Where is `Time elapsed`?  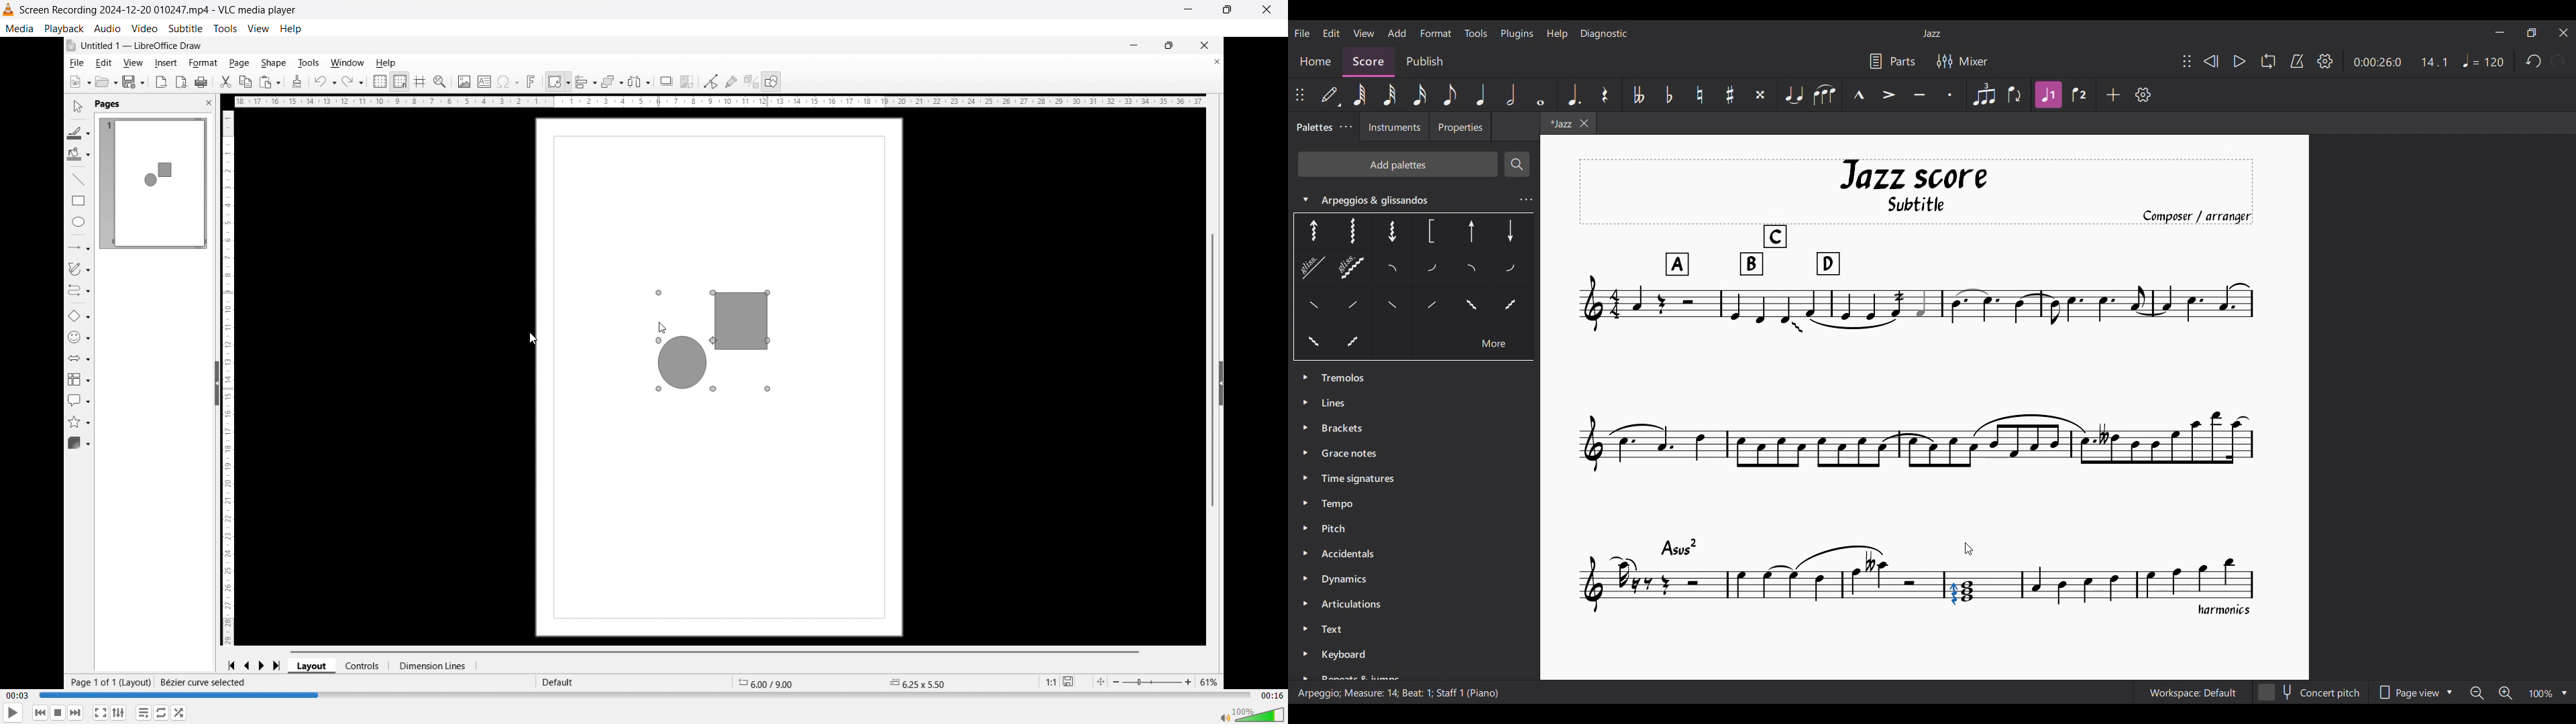
Time elapsed is located at coordinates (19, 696).